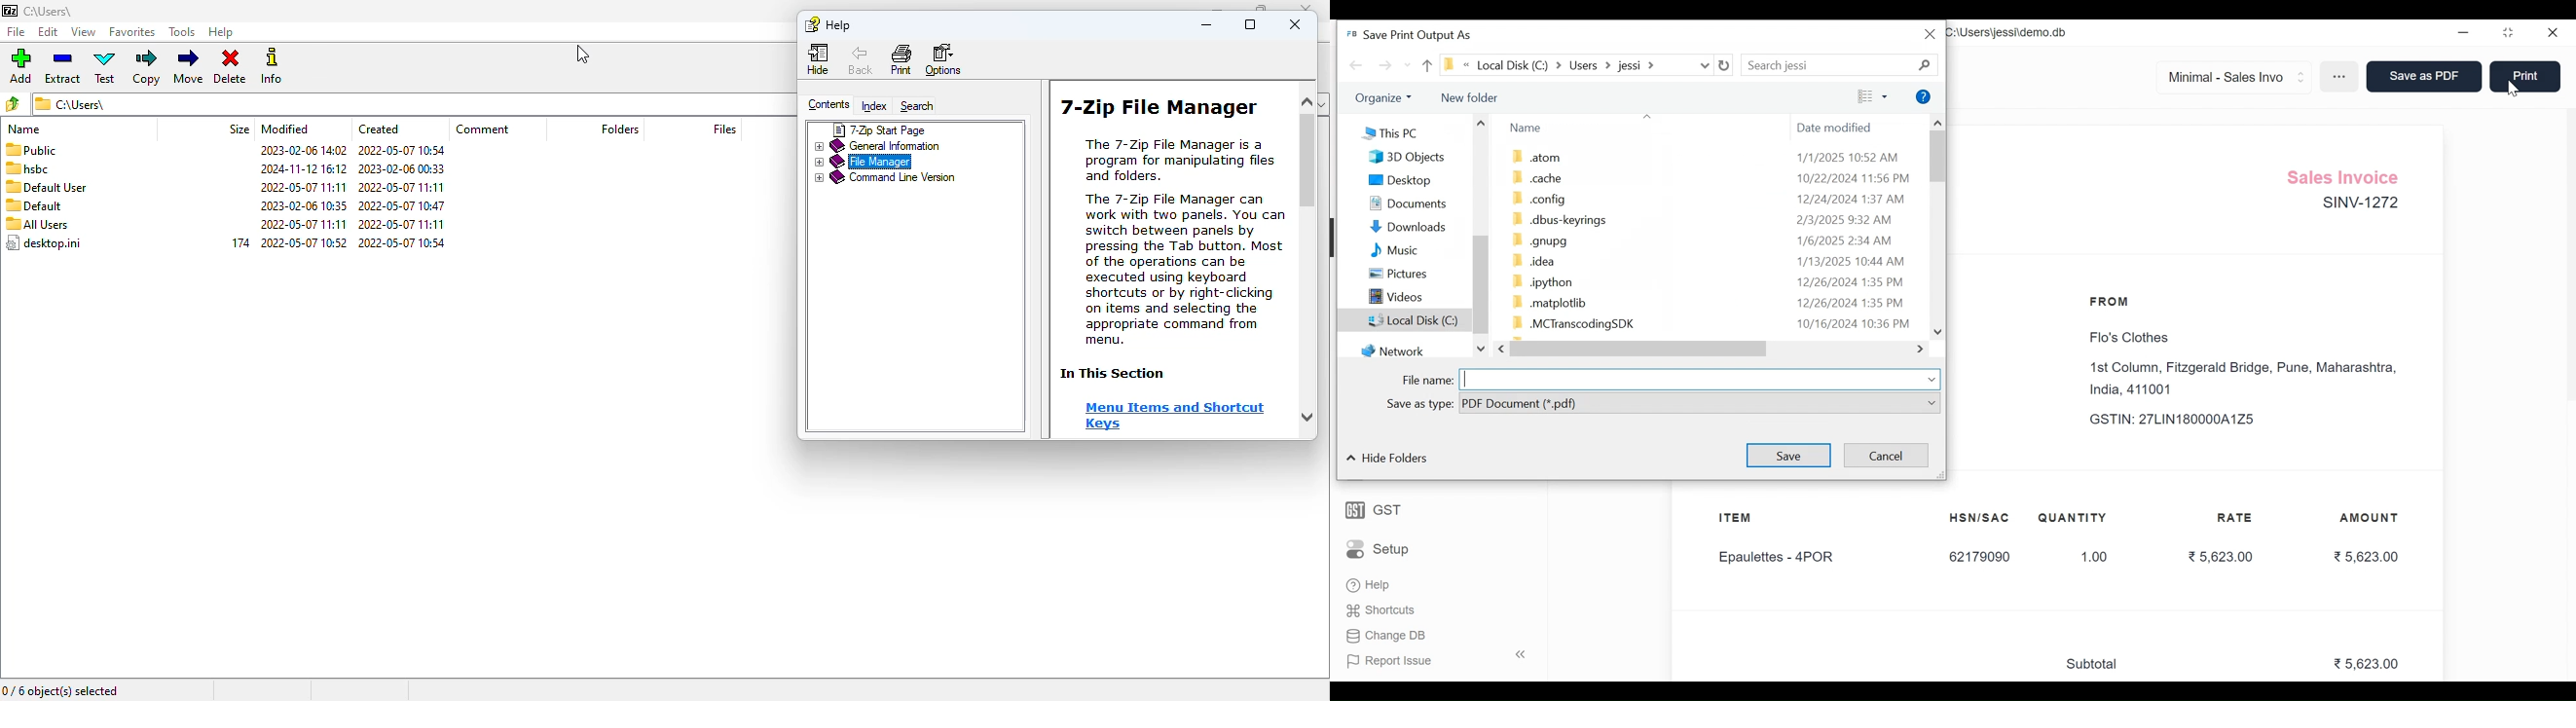 Image resolution: width=2576 pixels, height=728 pixels. Describe the element at coordinates (1535, 198) in the screenshot. I see `config` at that location.